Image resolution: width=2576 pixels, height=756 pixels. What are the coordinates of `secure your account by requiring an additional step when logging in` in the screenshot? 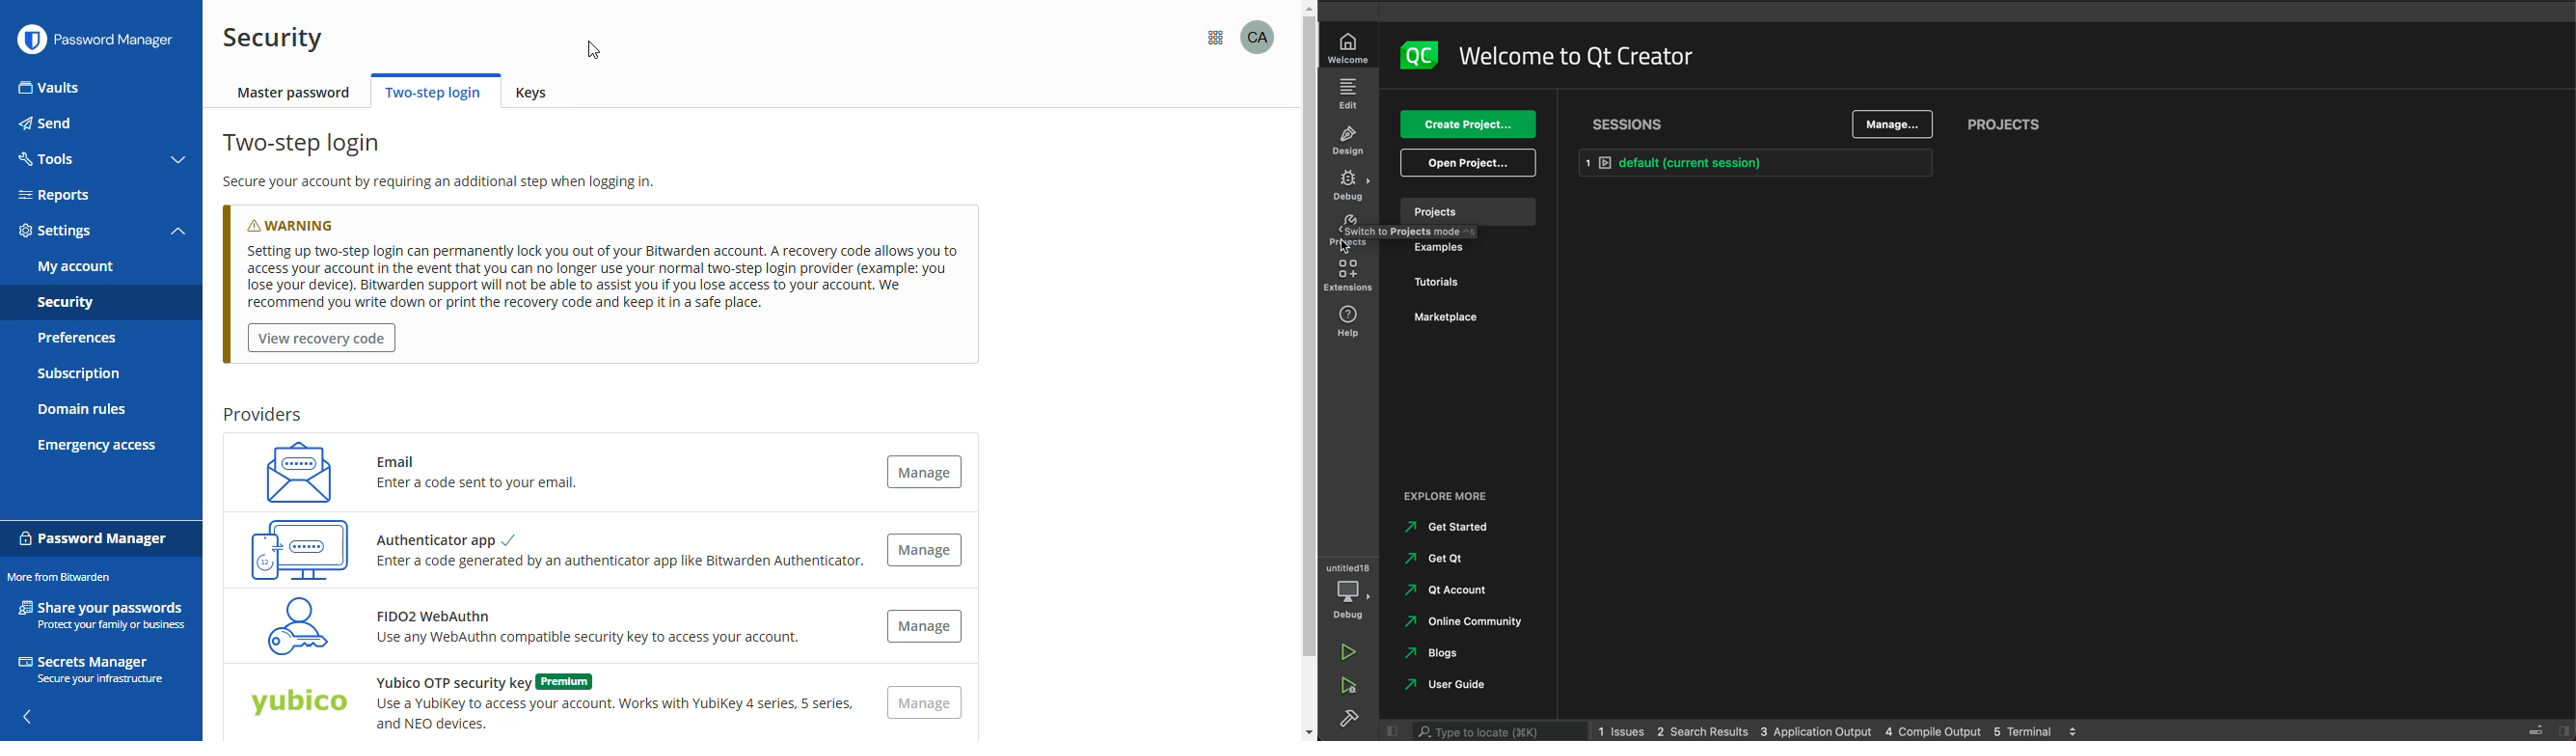 It's located at (441, 184).